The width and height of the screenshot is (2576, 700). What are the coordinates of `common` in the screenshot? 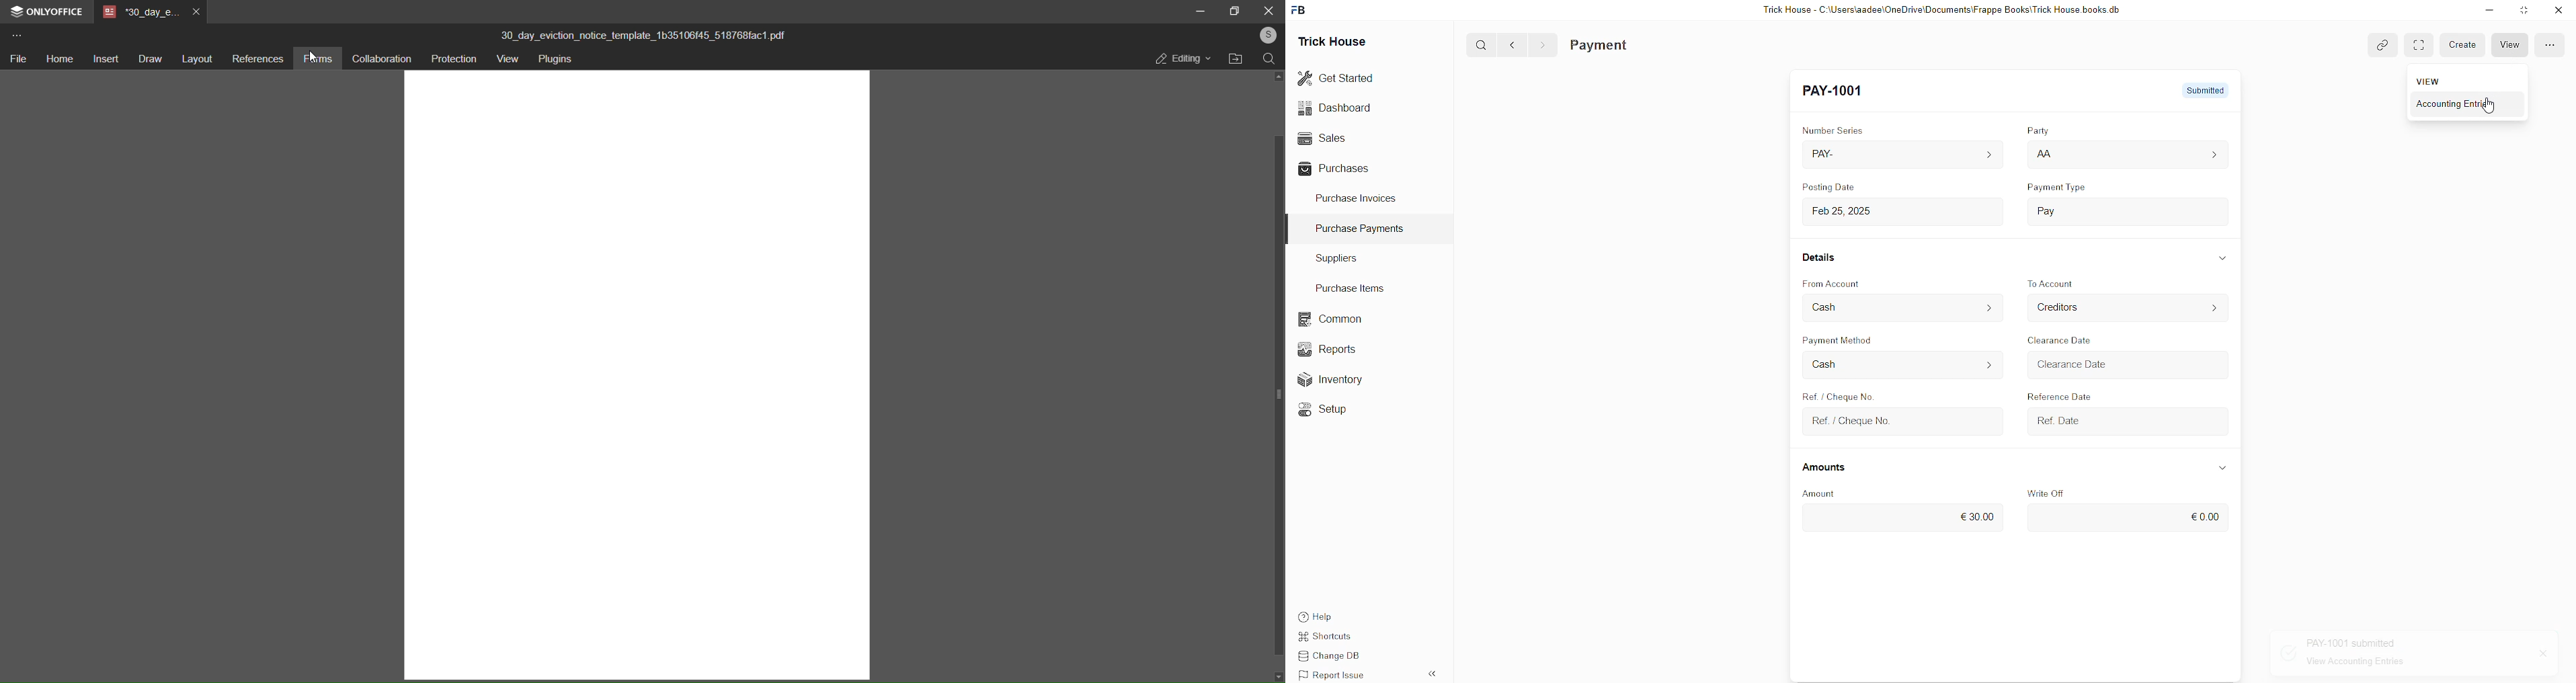 It's located at (1332, 319).